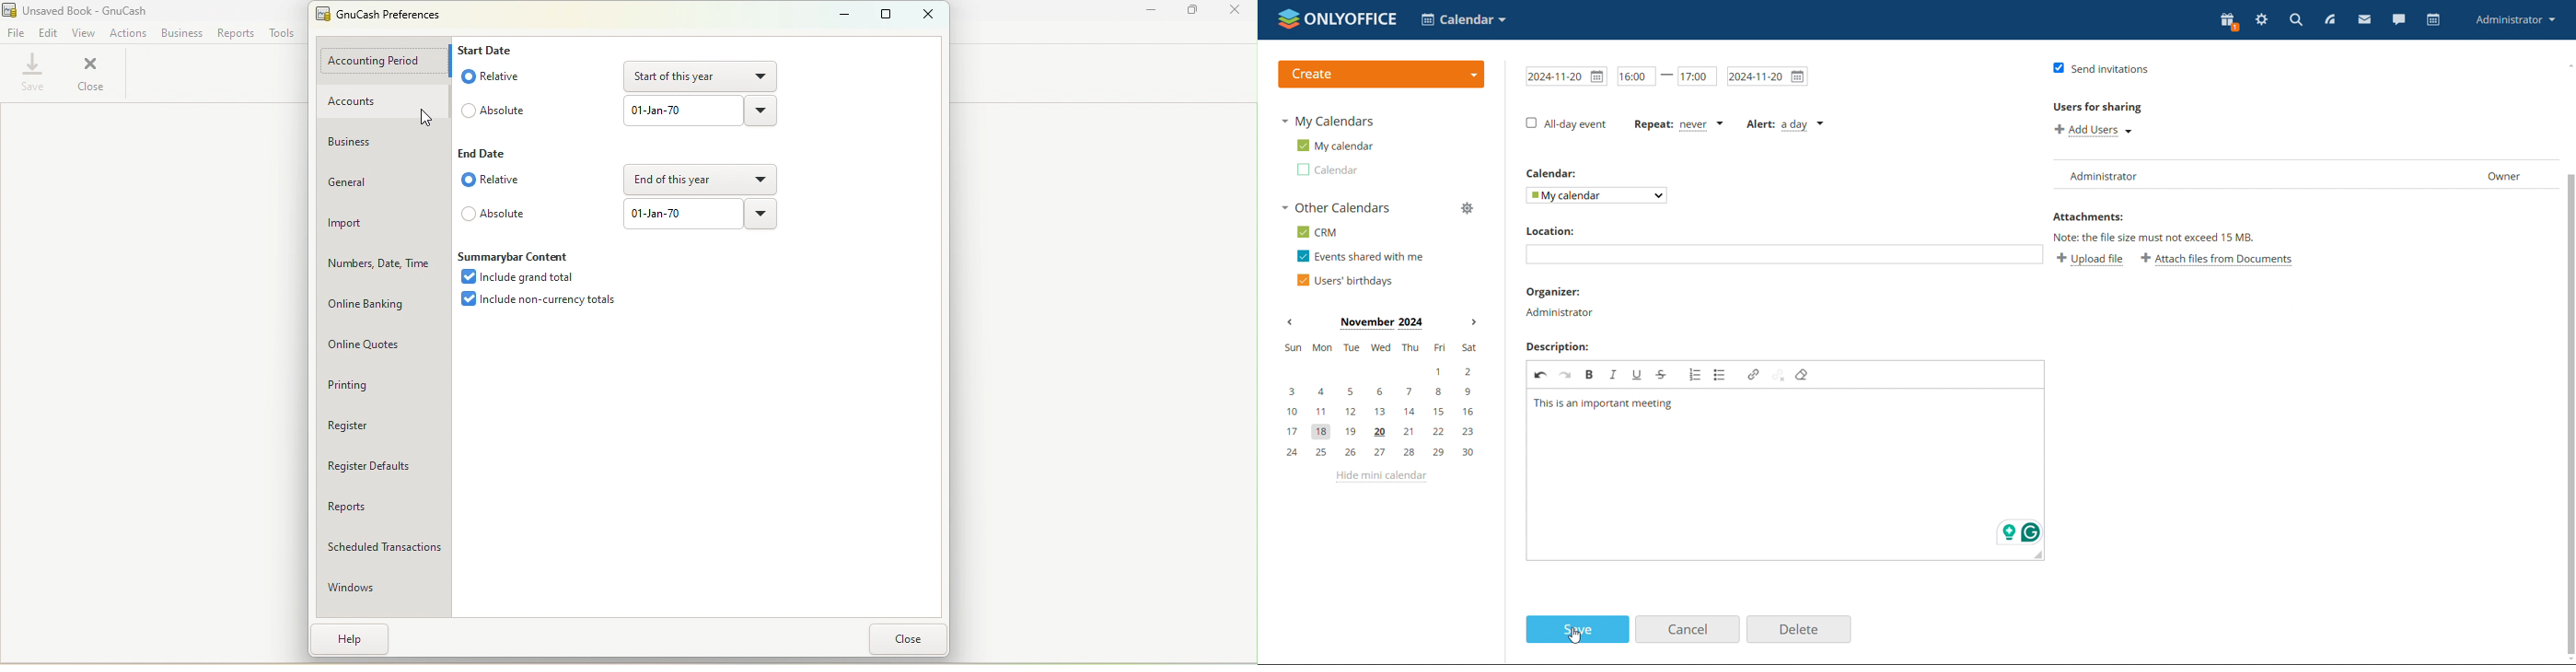 Image resolution: width=2576 pixels, height=672 pixels. Describe the element at coordinates (685, 76) in the screenshot. I see `start of this year` at that location.